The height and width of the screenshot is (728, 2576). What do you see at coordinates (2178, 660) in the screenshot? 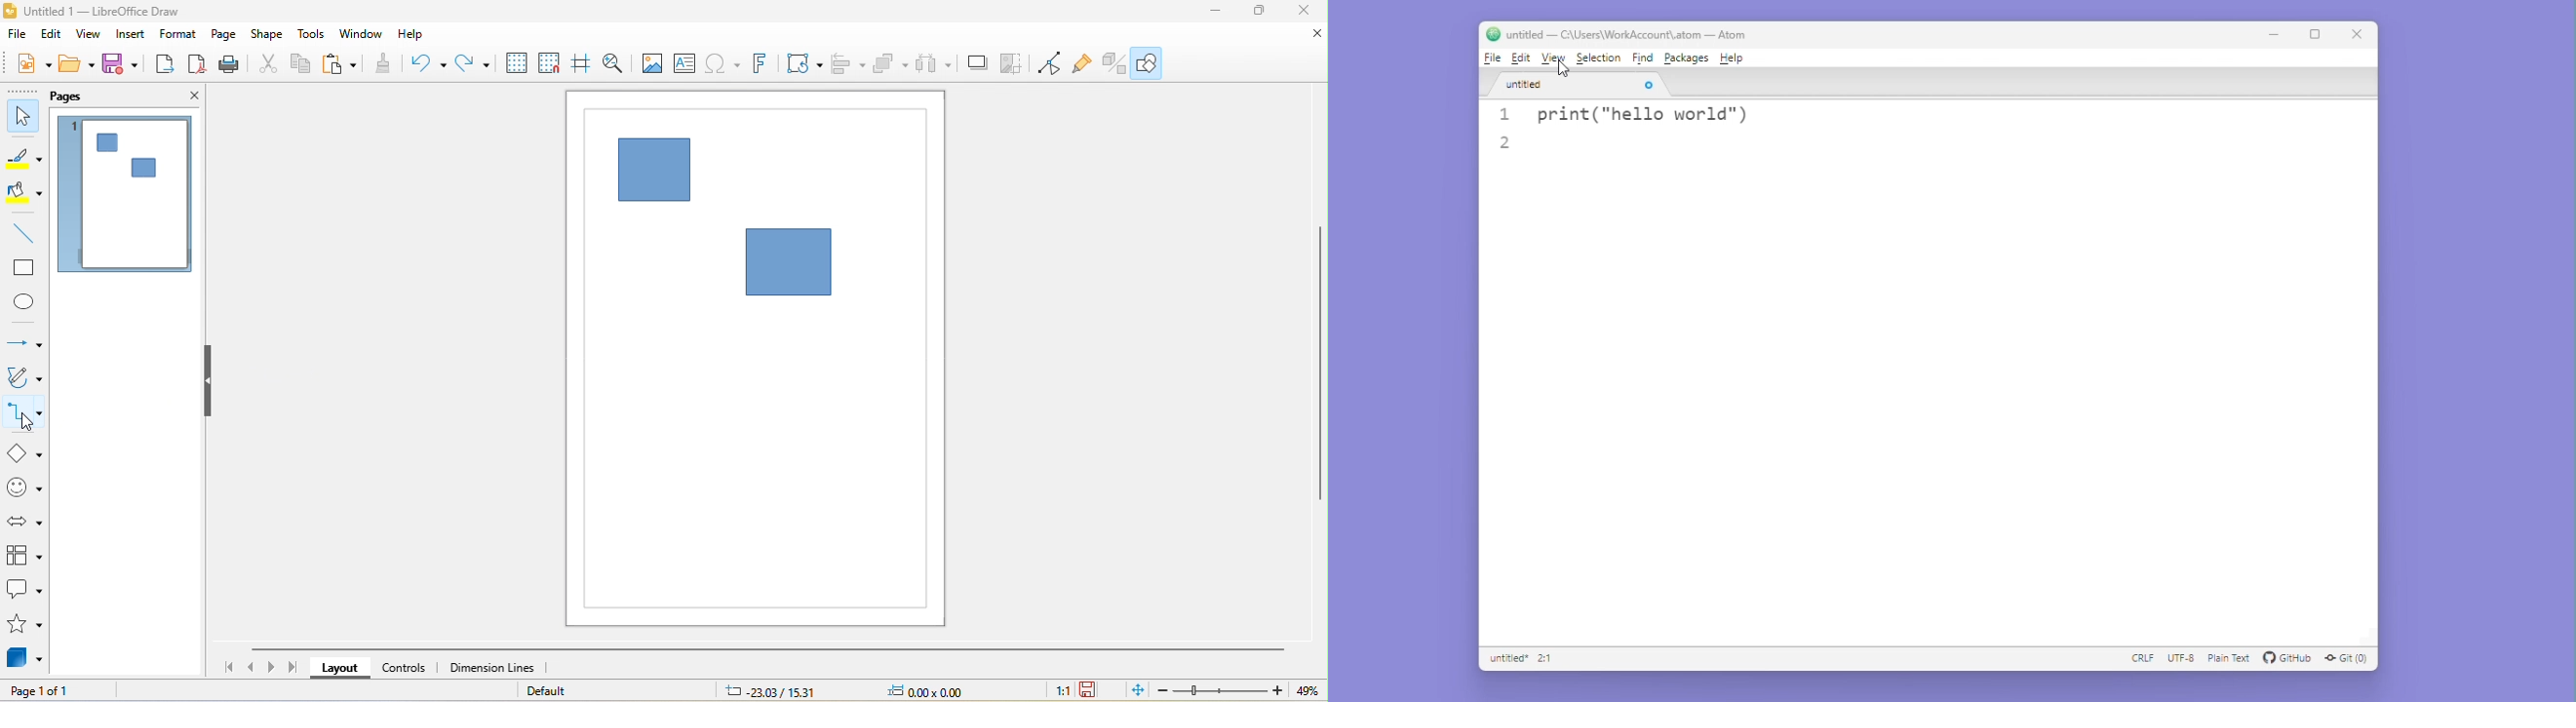
I see `UTF-8` at bounding box center [2178, 660].